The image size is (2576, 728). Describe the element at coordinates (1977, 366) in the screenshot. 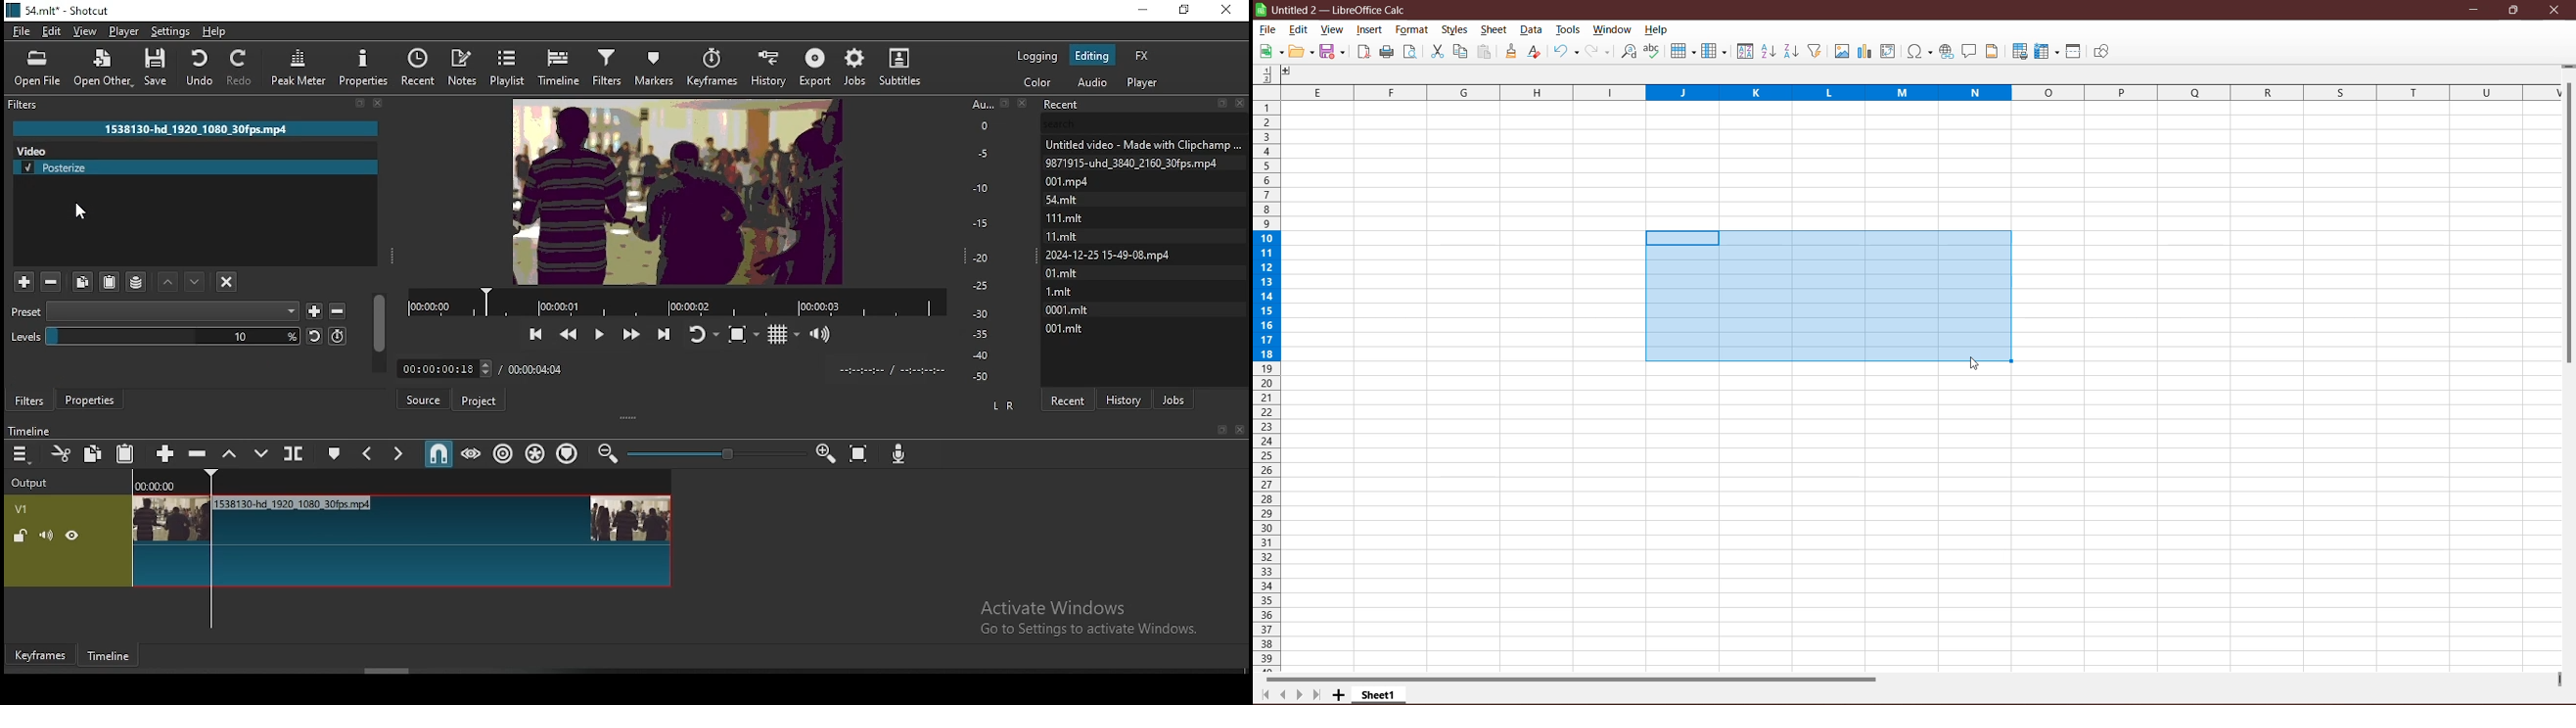

I see `cursor` at that location.